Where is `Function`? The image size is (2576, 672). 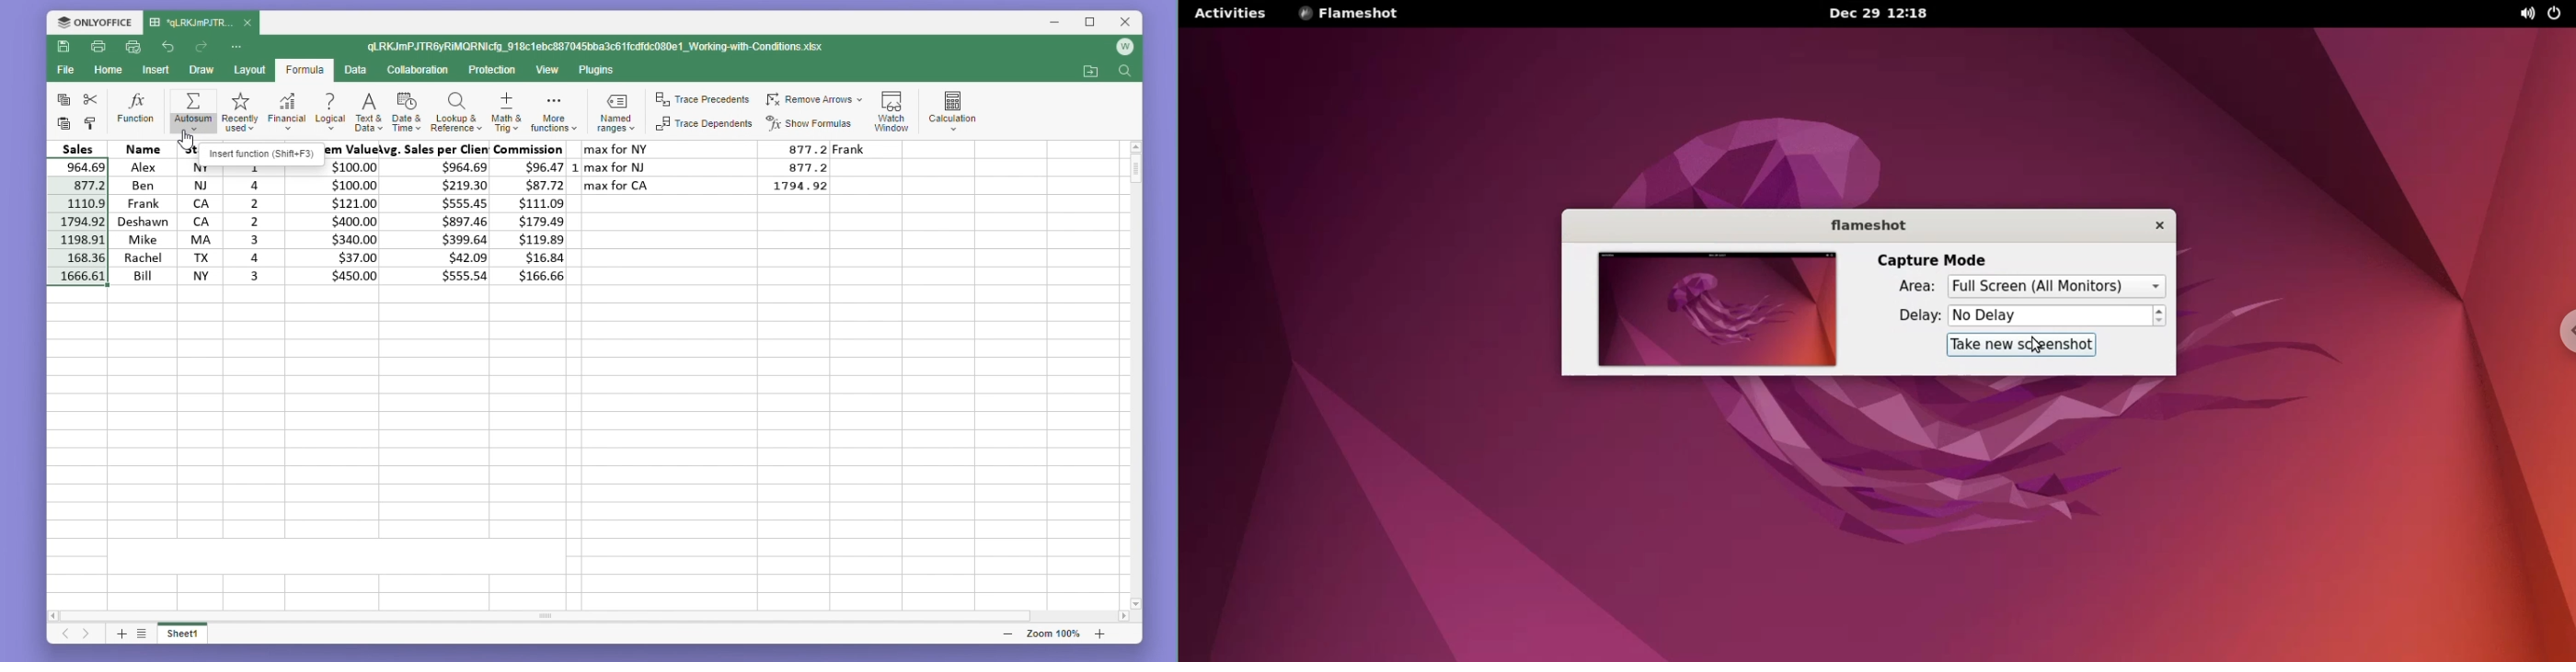
Function is located at coordinates (137, 109).